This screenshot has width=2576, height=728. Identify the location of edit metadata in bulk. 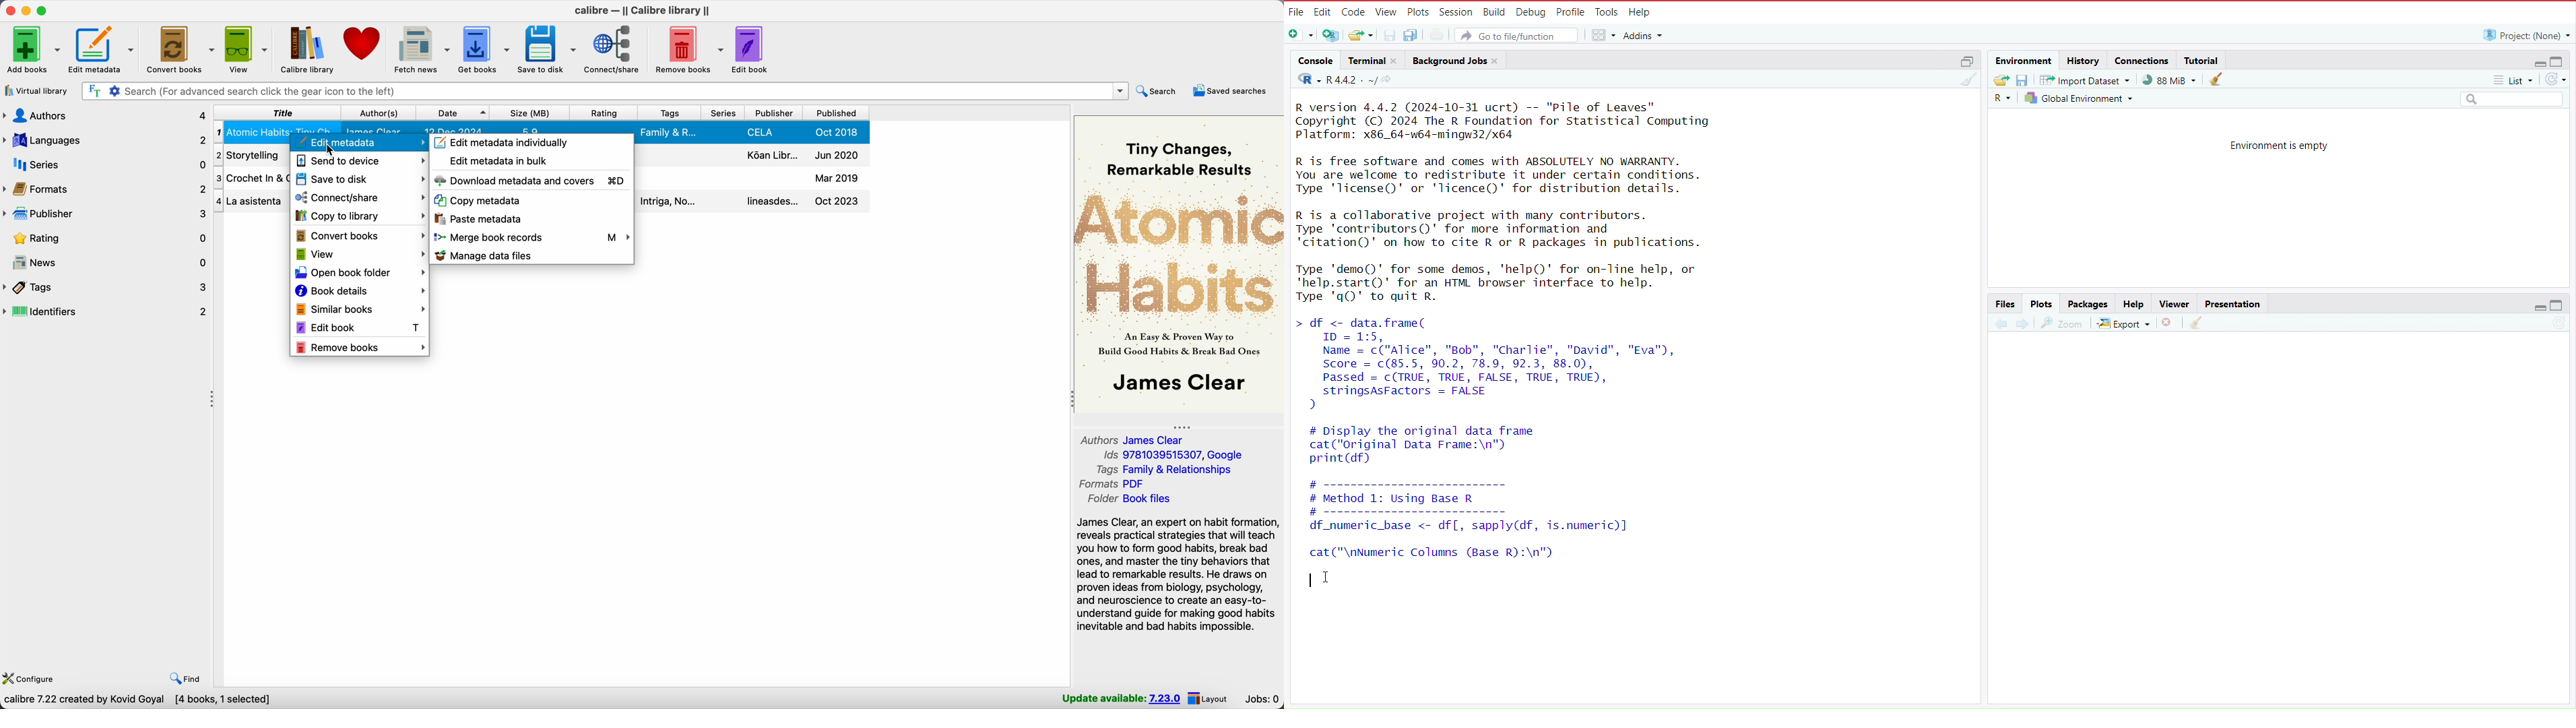
(496, 161).